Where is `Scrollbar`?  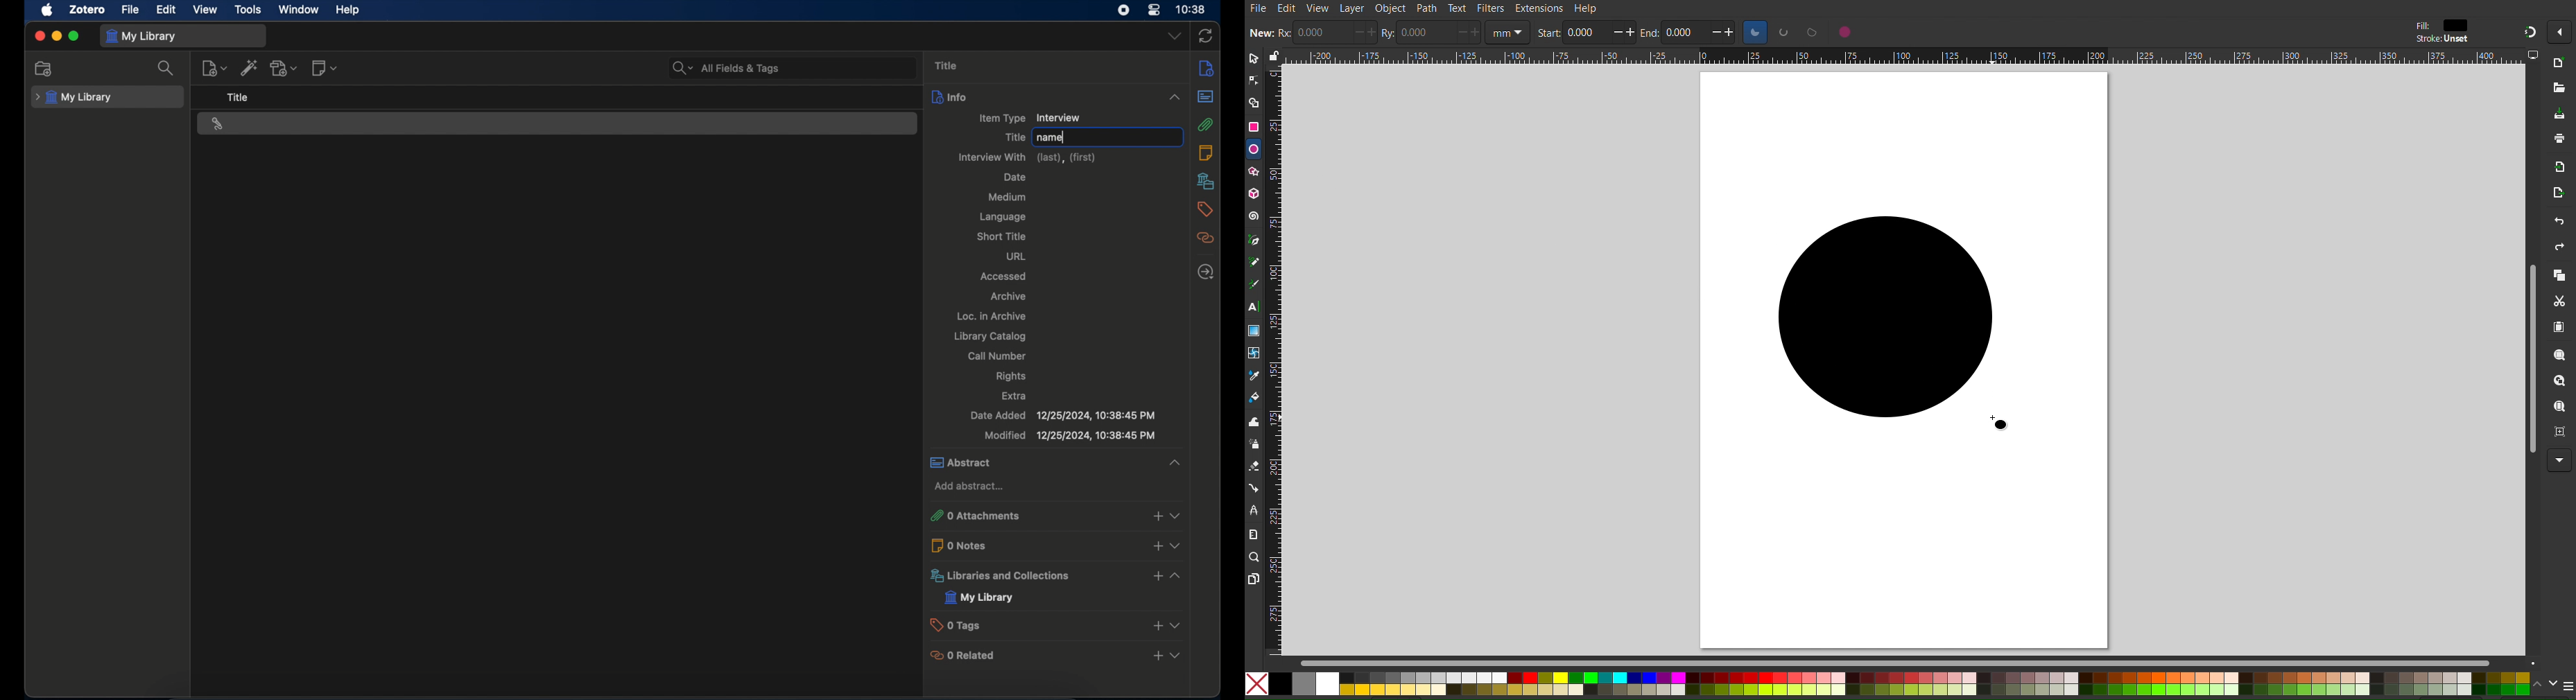 Scrollbar is located at coordinates (2531, 353).